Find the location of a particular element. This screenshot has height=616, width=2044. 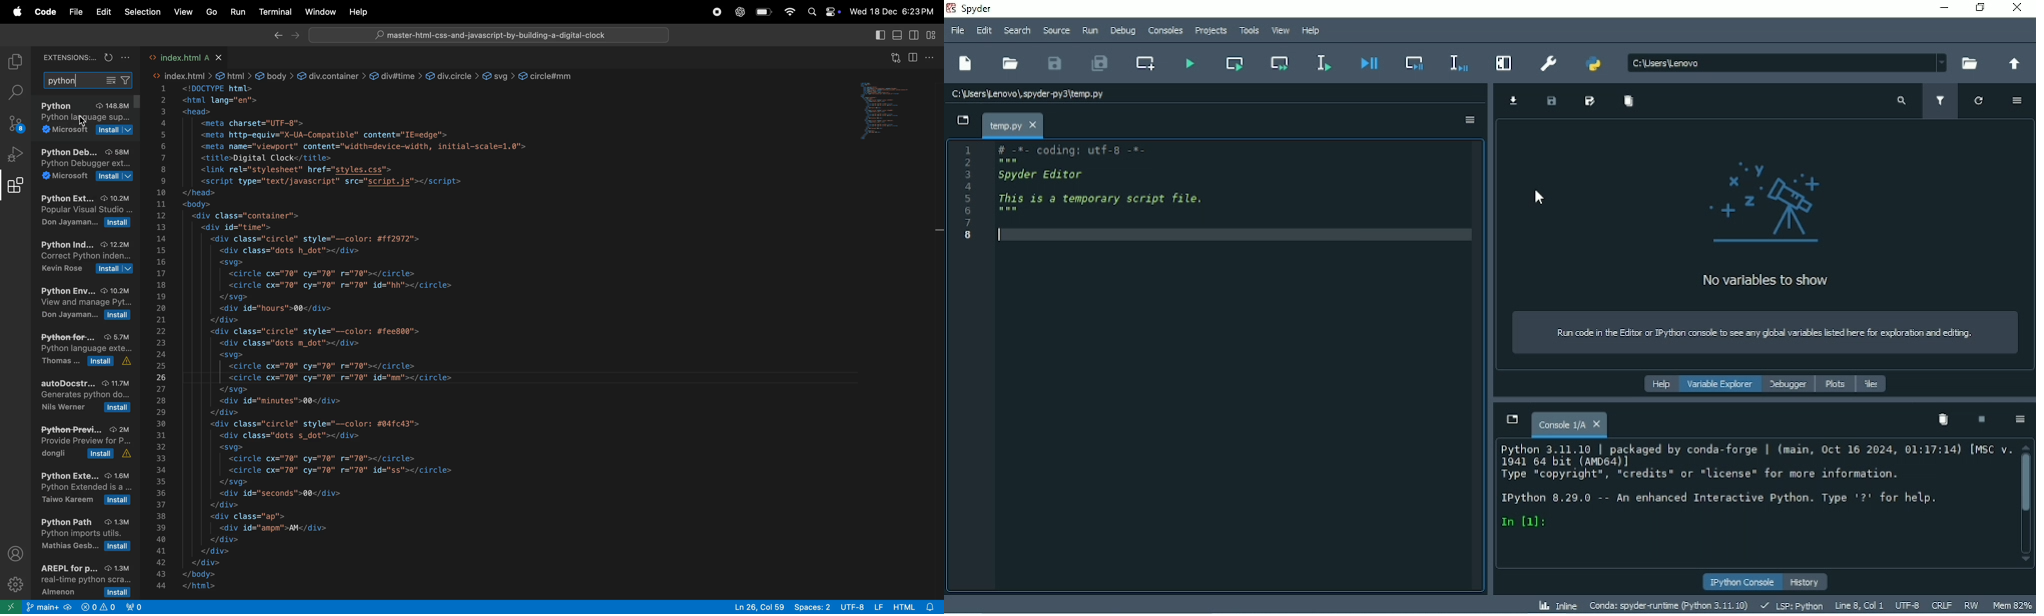

code is located at coordinates (44, 13).